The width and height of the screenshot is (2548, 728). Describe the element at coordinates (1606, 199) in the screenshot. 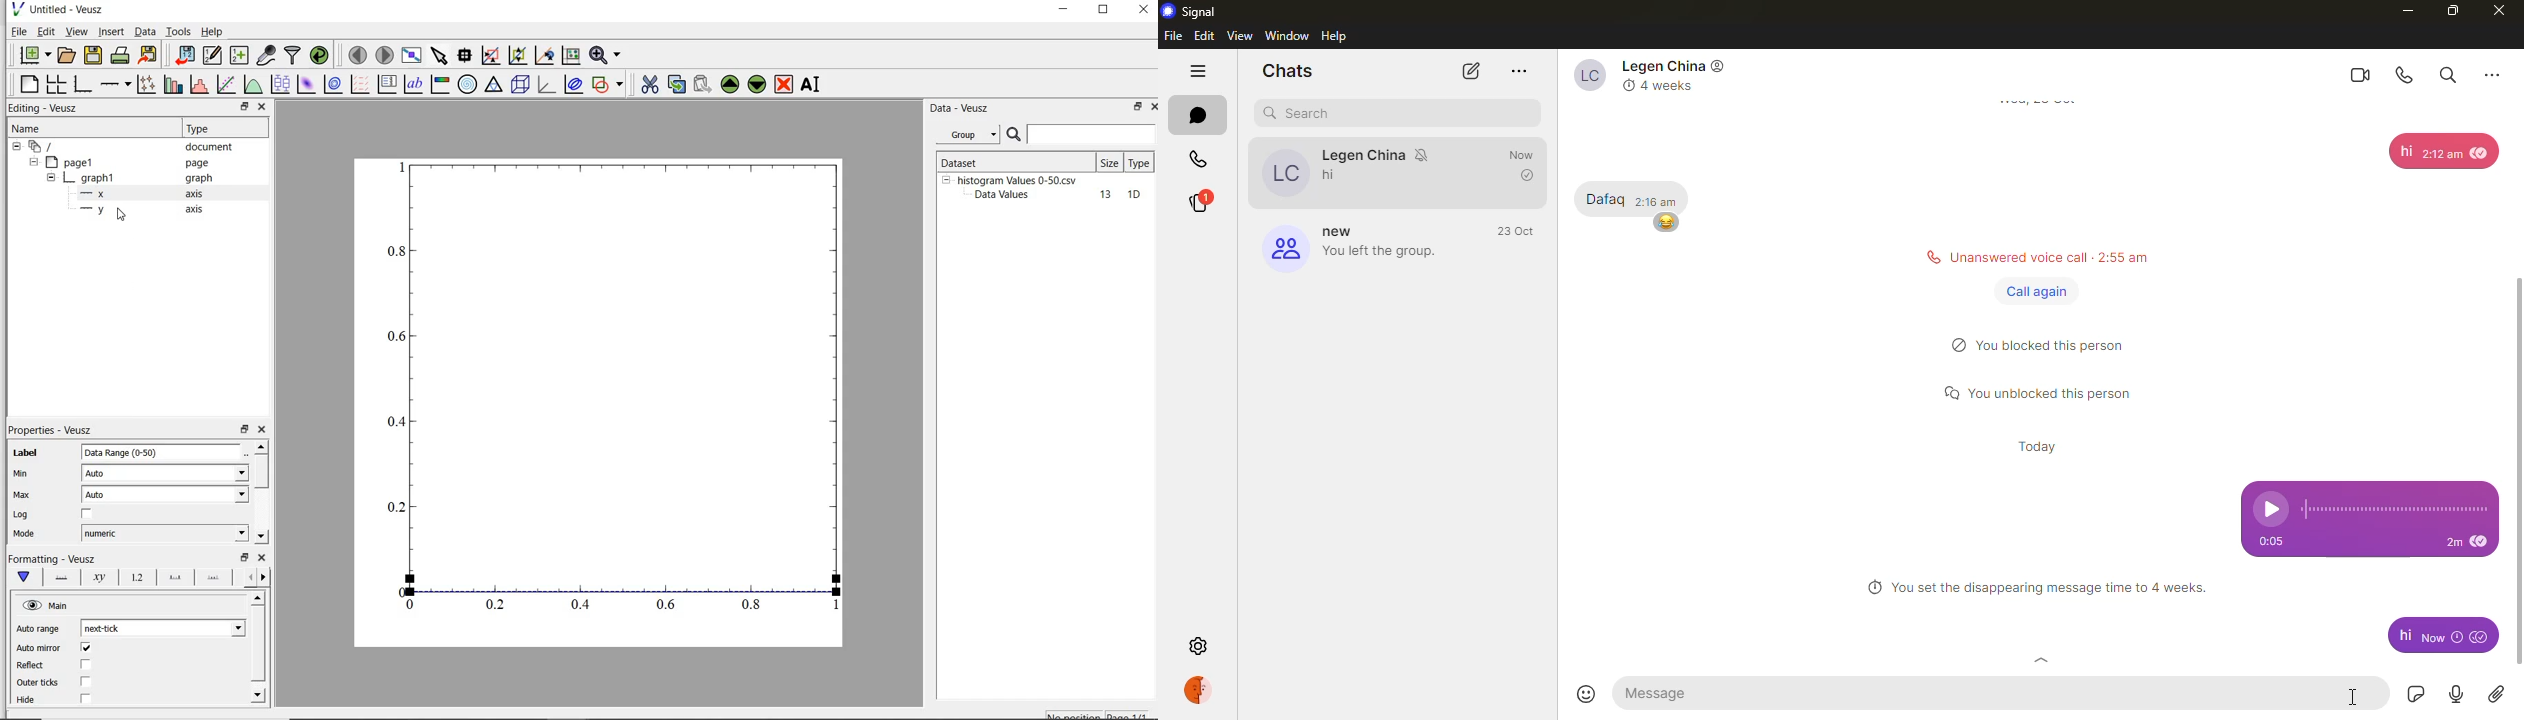

I see `Dafaq` at that location.